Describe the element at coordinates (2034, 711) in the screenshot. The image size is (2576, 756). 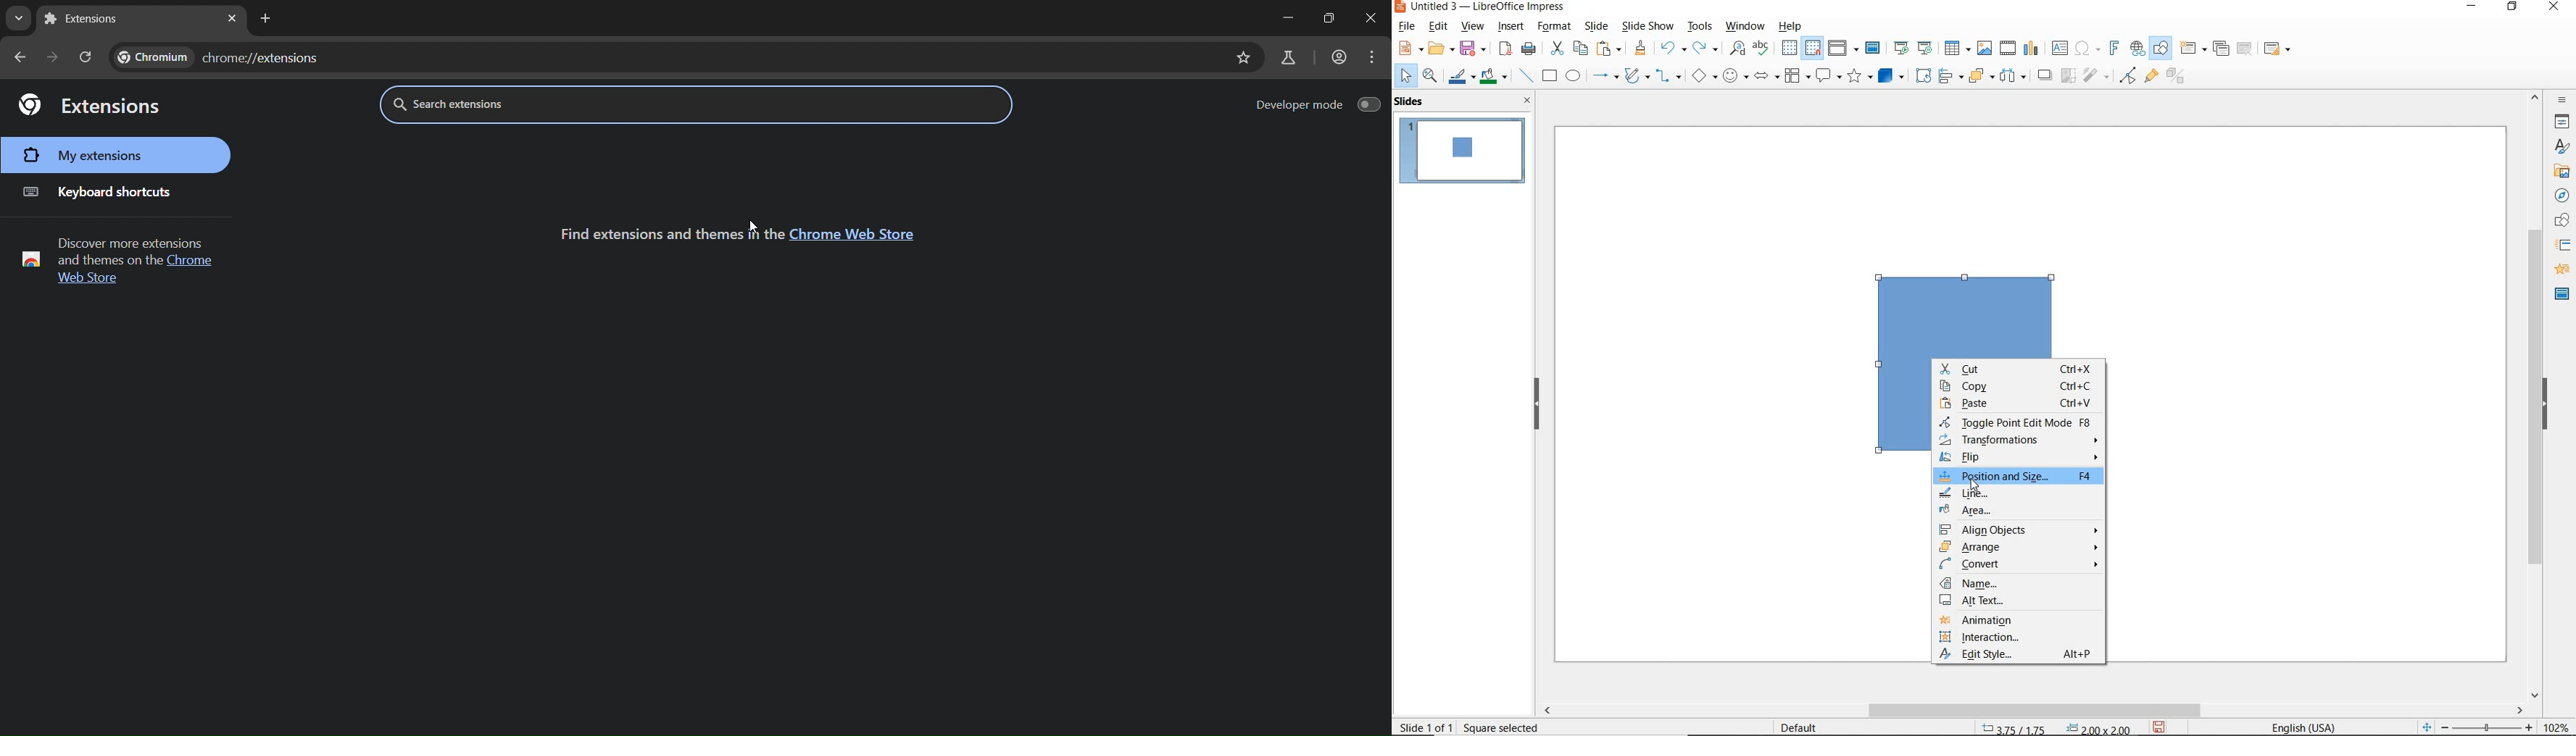
I see `scrollbar` at that location.